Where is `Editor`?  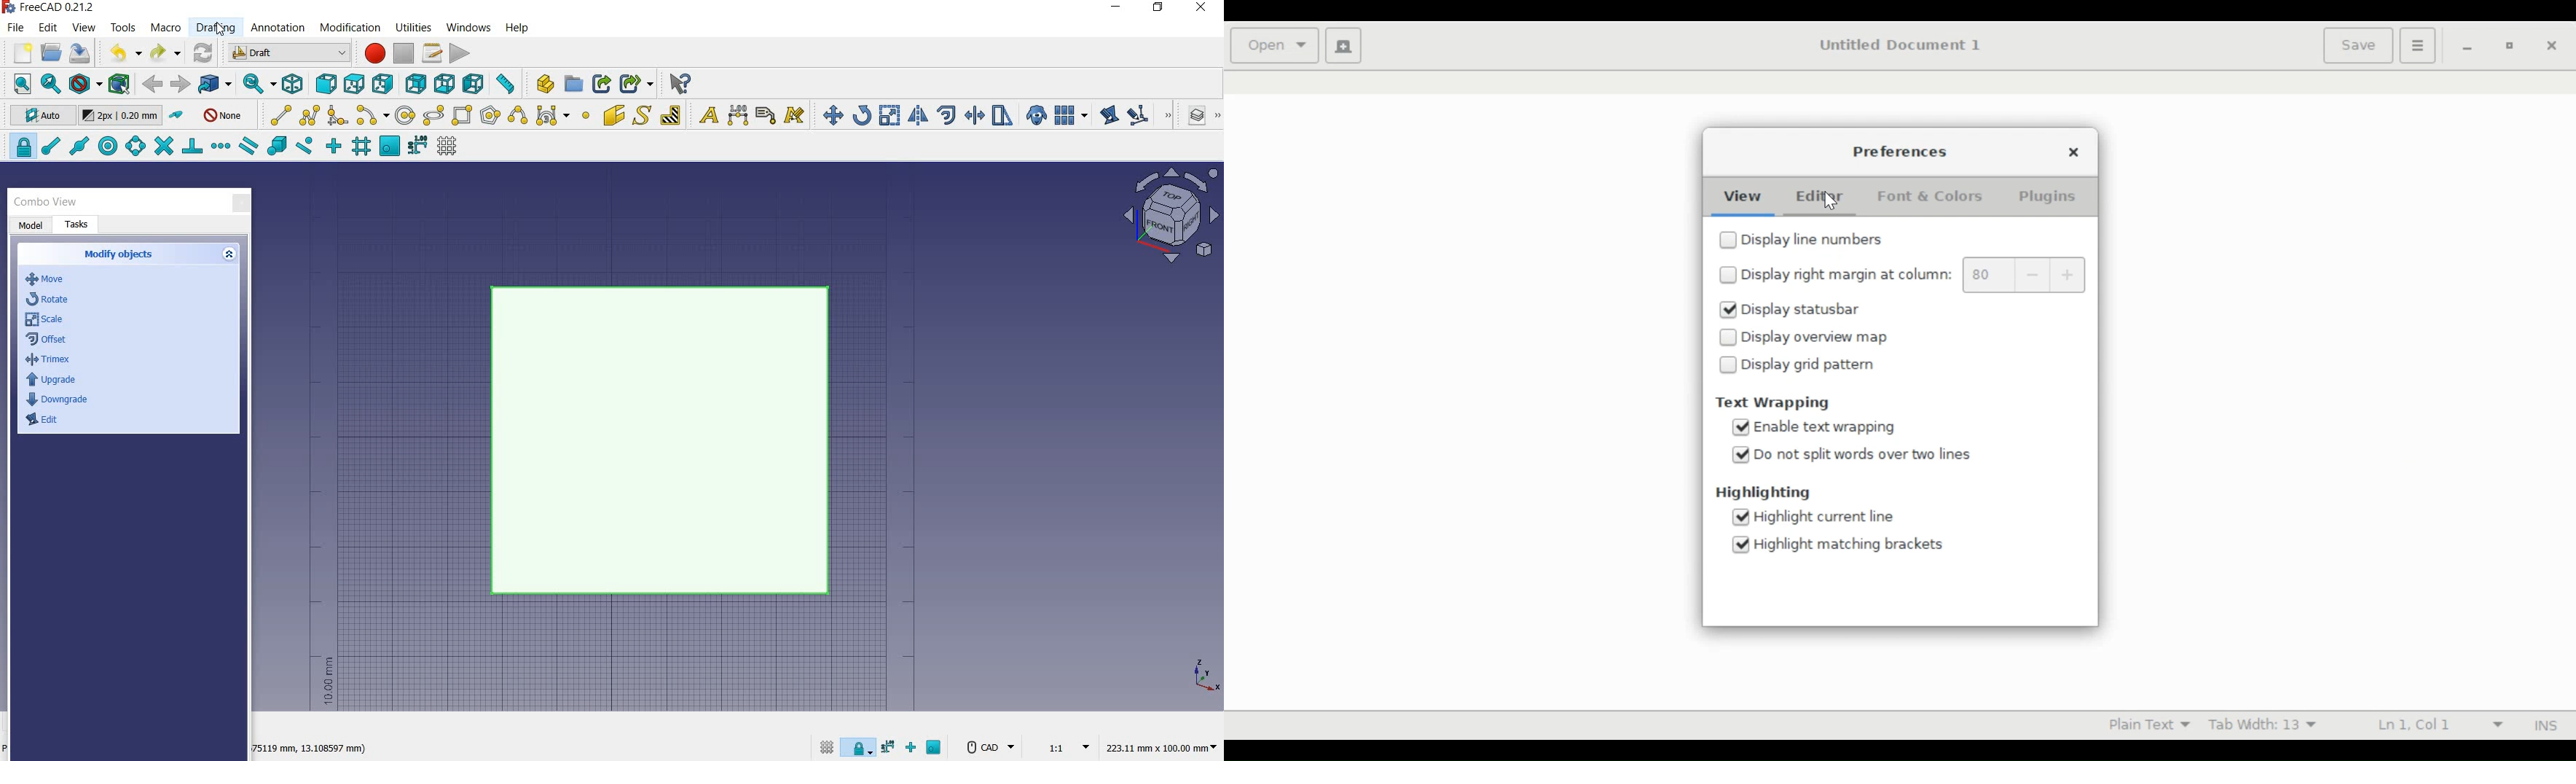
Editor is located at coordinates (1818, 196).